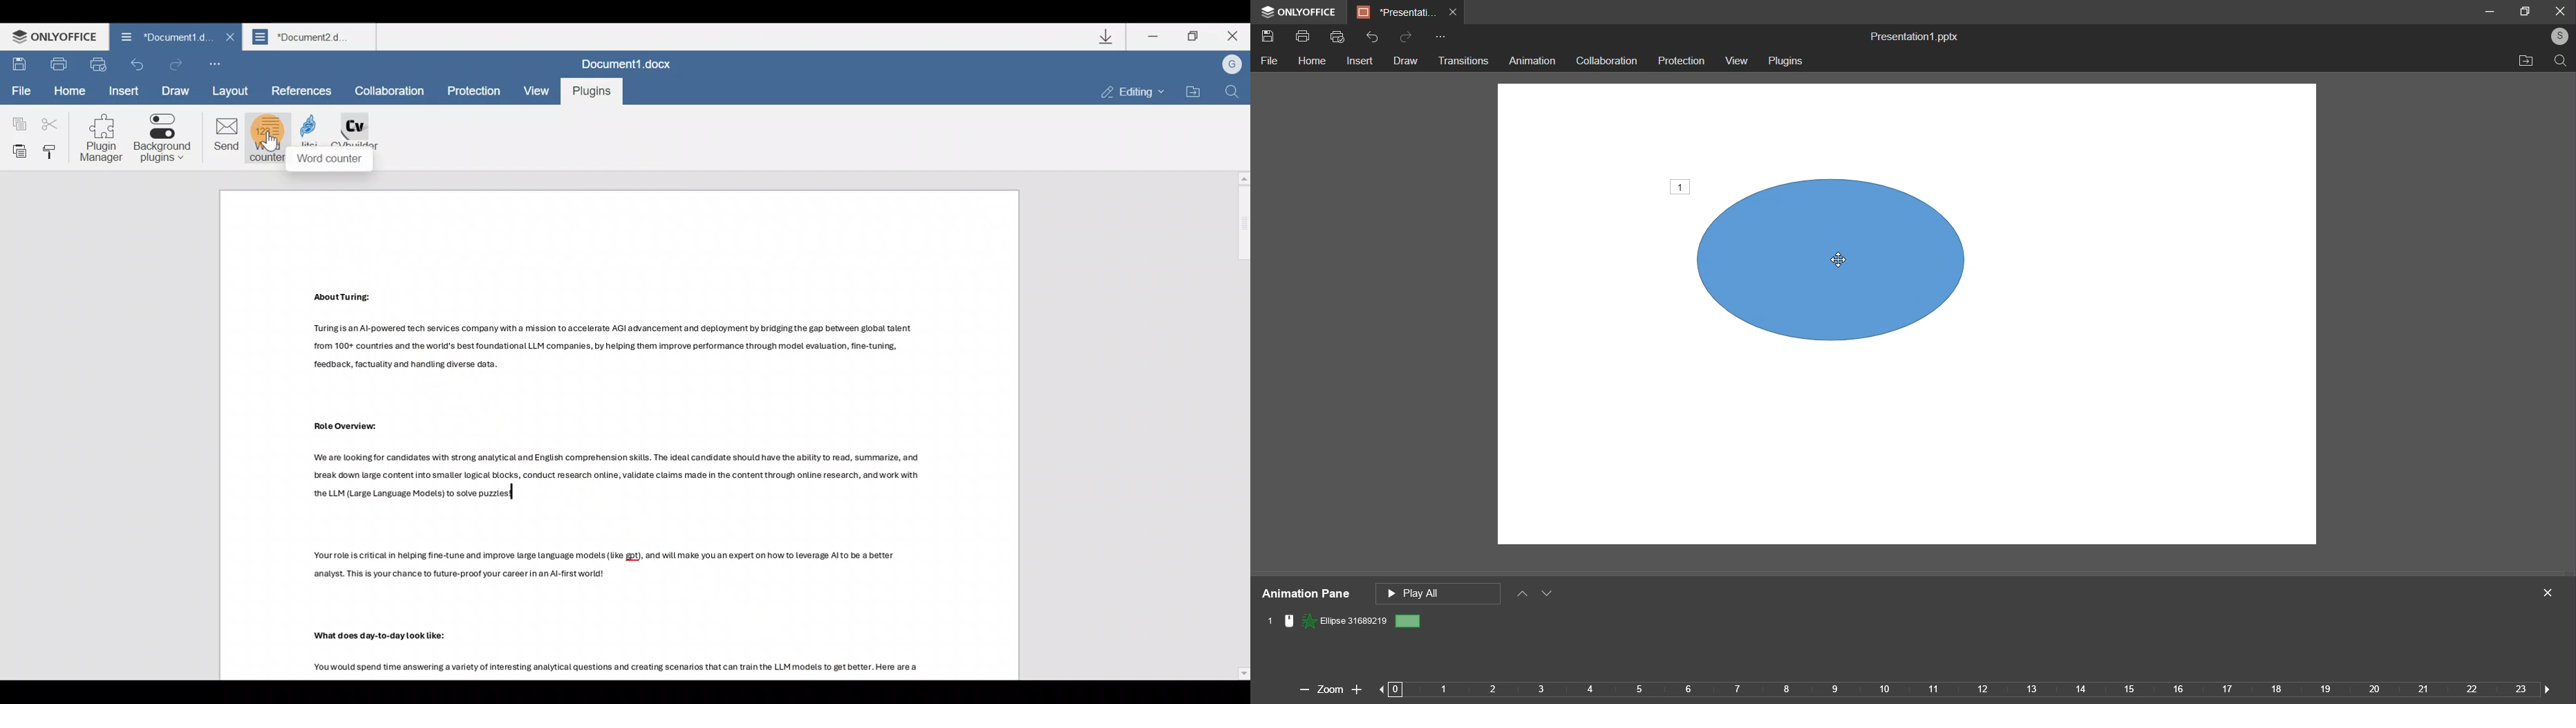  Describe the element at coordinates (59, 65) in the screenshot. I see `Print file` at that location.